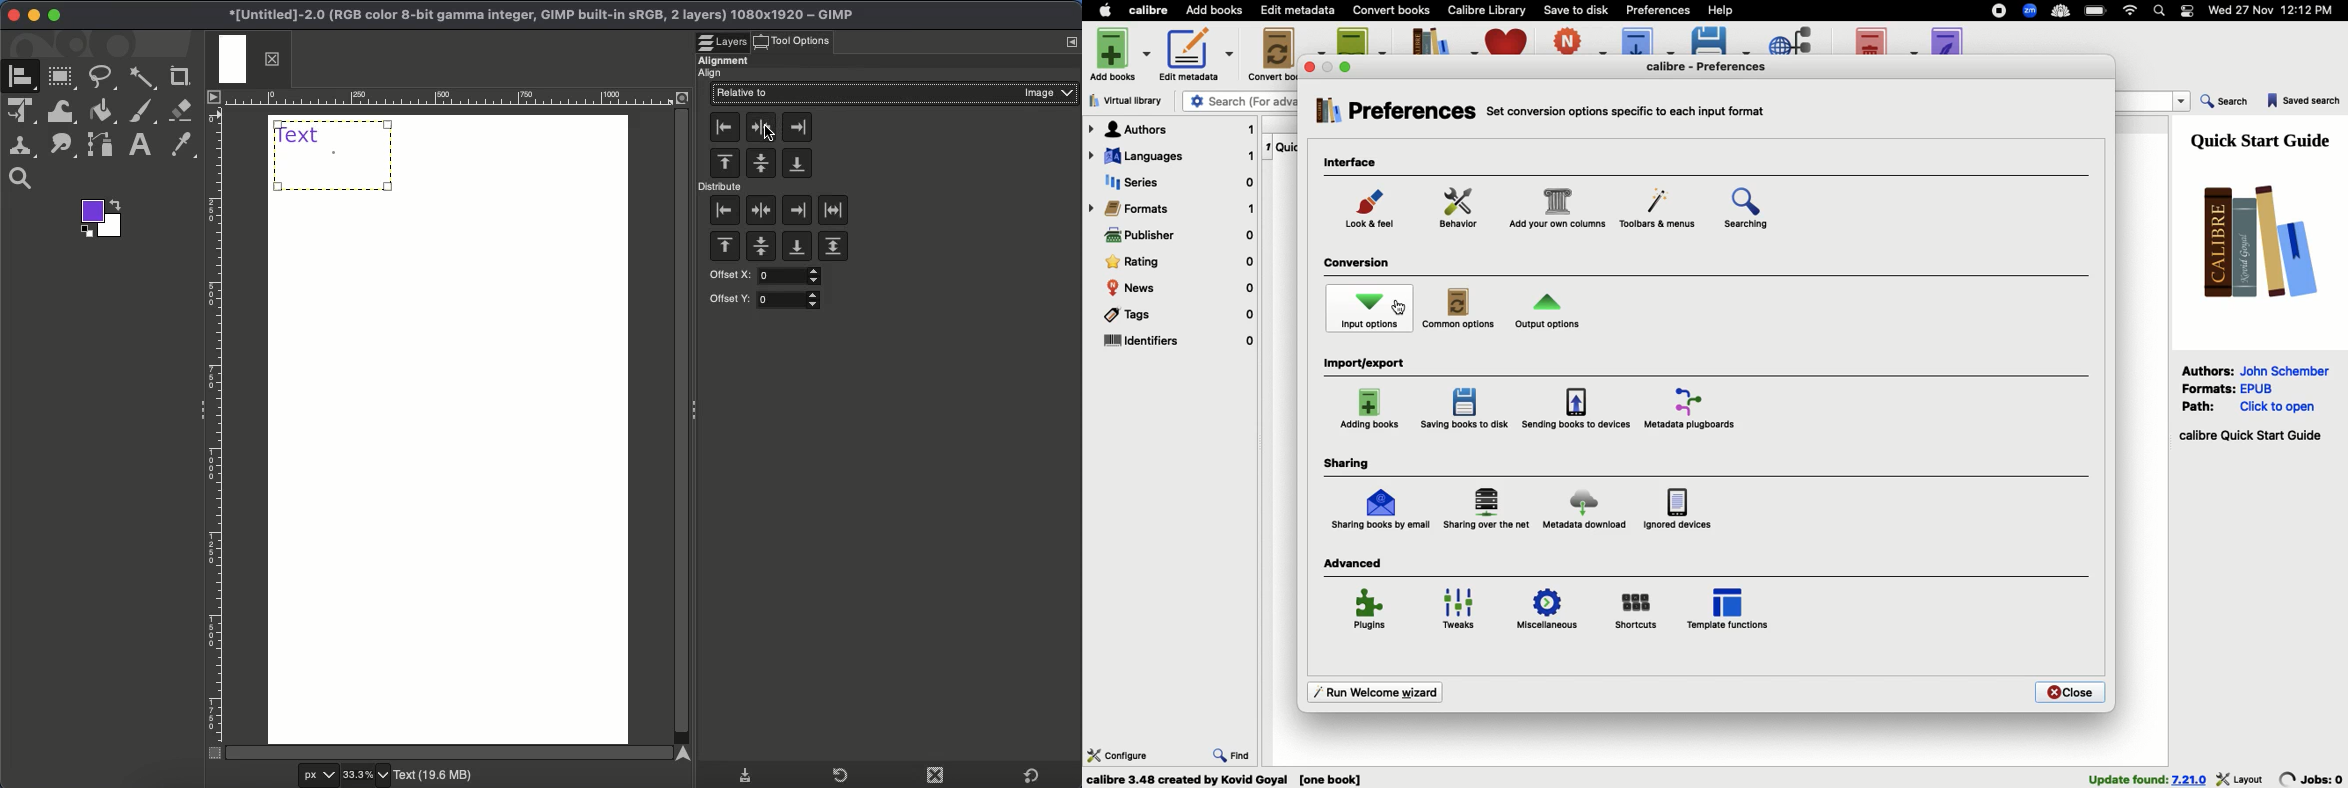  What do you see at coordinates (1557, 210) in the screenshot?
I see `Customize columns` at bounding box center [1557, 210].